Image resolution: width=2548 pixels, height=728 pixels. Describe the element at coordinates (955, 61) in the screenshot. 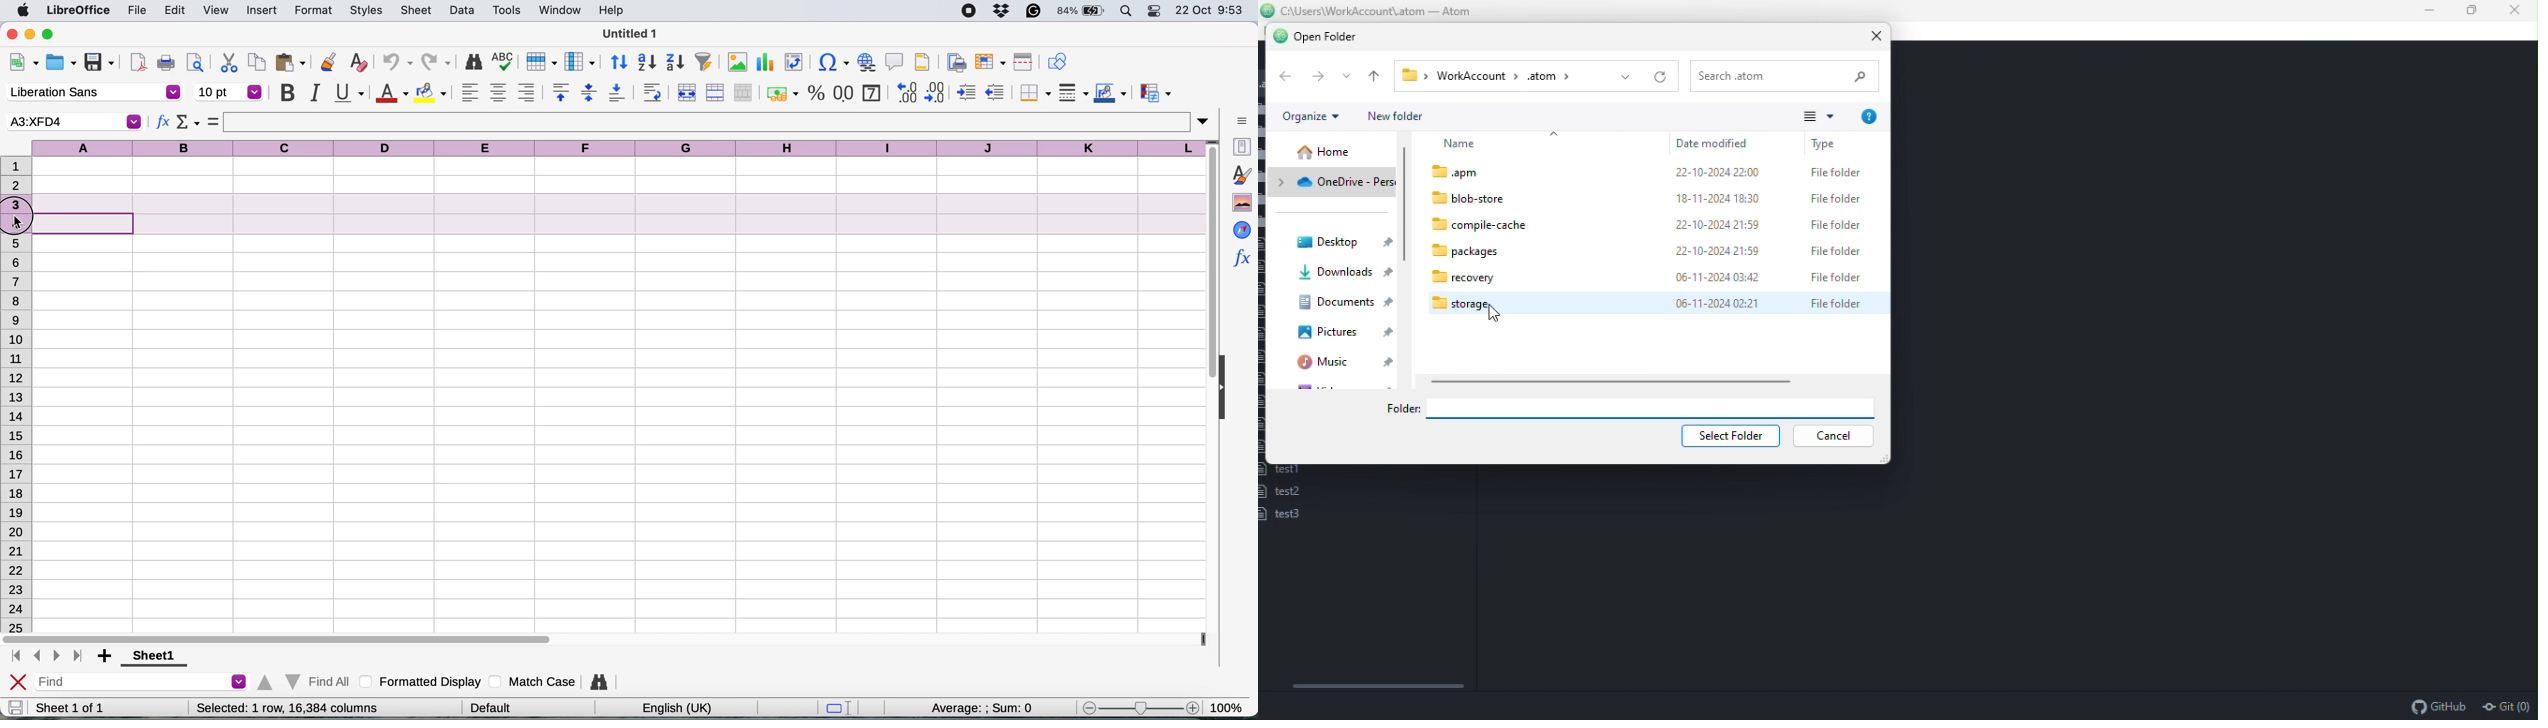

I see `define print area` at that location.